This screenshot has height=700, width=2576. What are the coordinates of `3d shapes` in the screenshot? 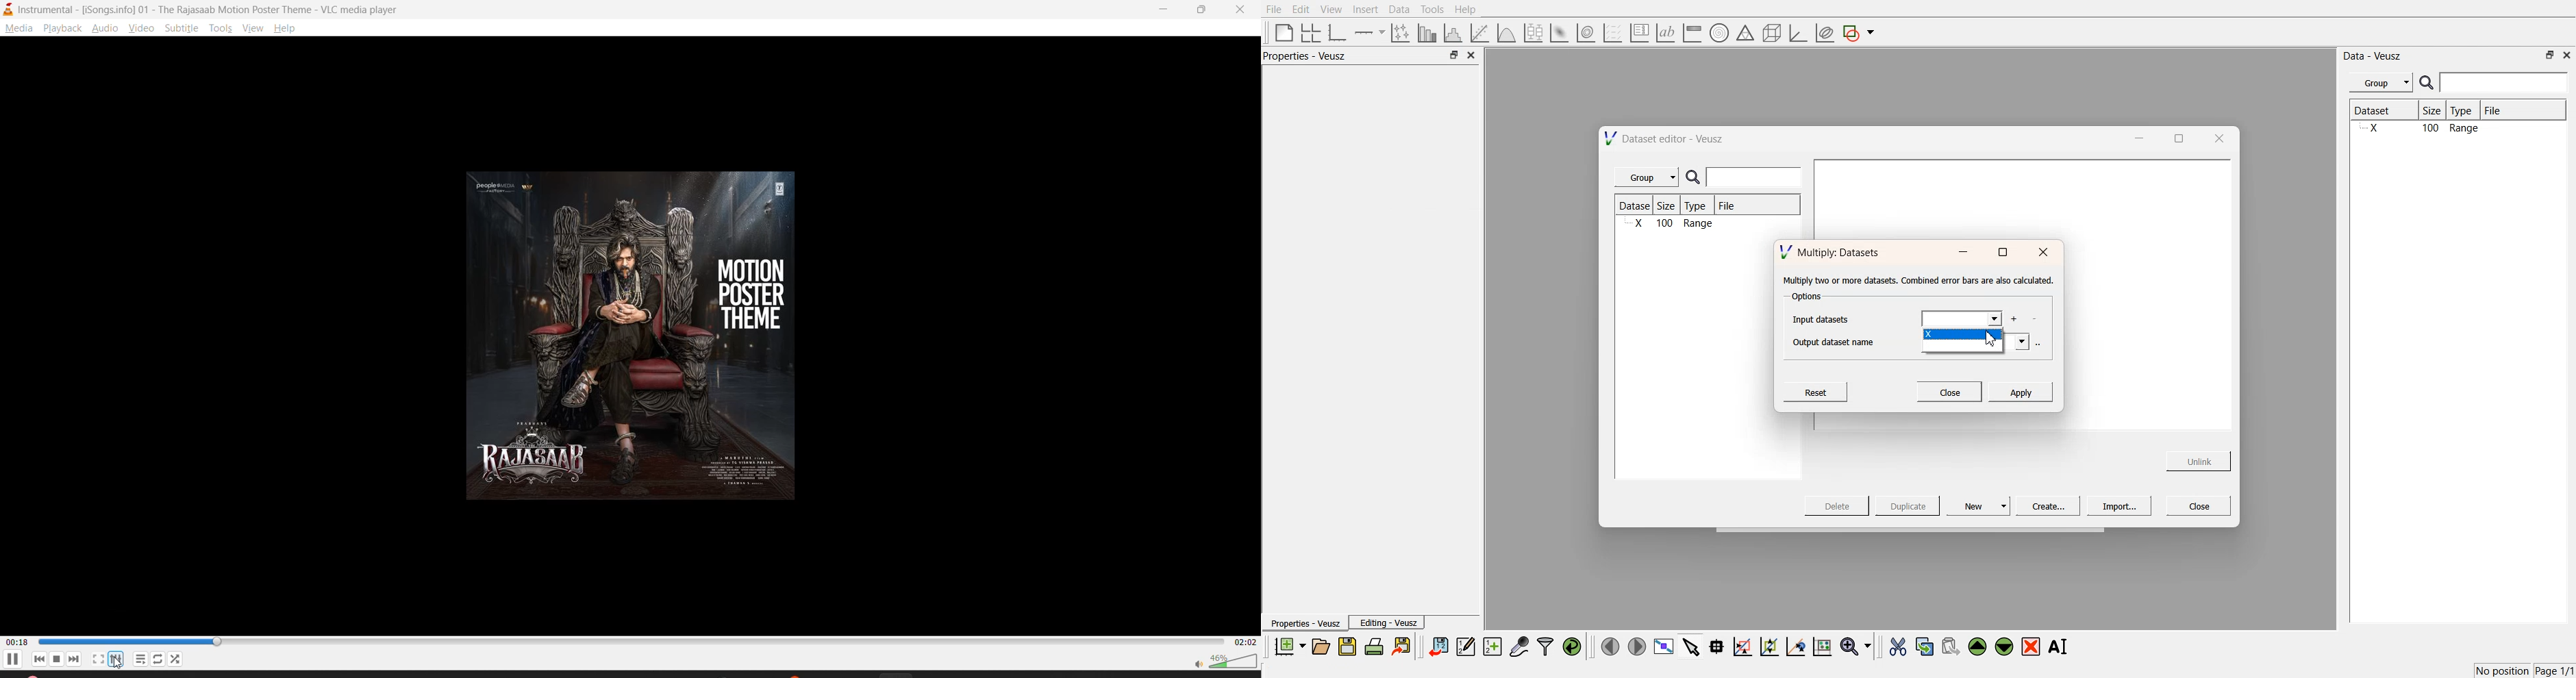 It's located at (1769, 33).